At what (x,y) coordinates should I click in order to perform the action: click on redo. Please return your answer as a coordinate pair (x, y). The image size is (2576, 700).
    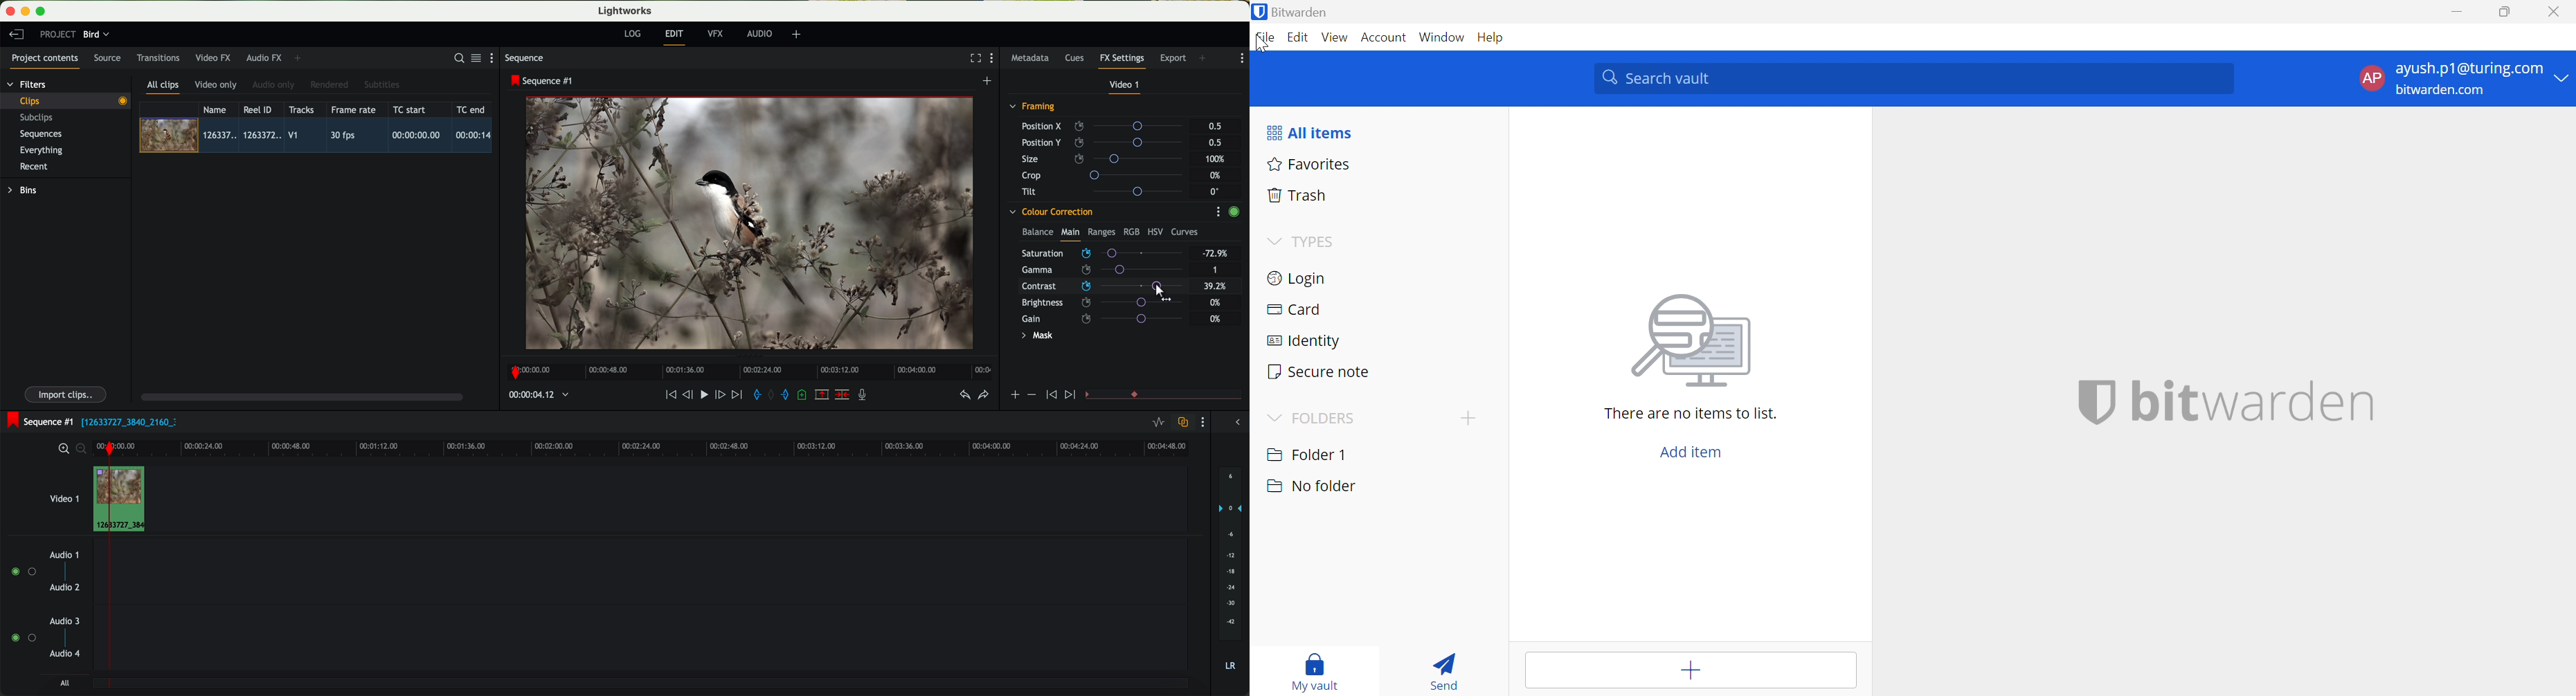
    Looking at the image, I should click on (984, 396).